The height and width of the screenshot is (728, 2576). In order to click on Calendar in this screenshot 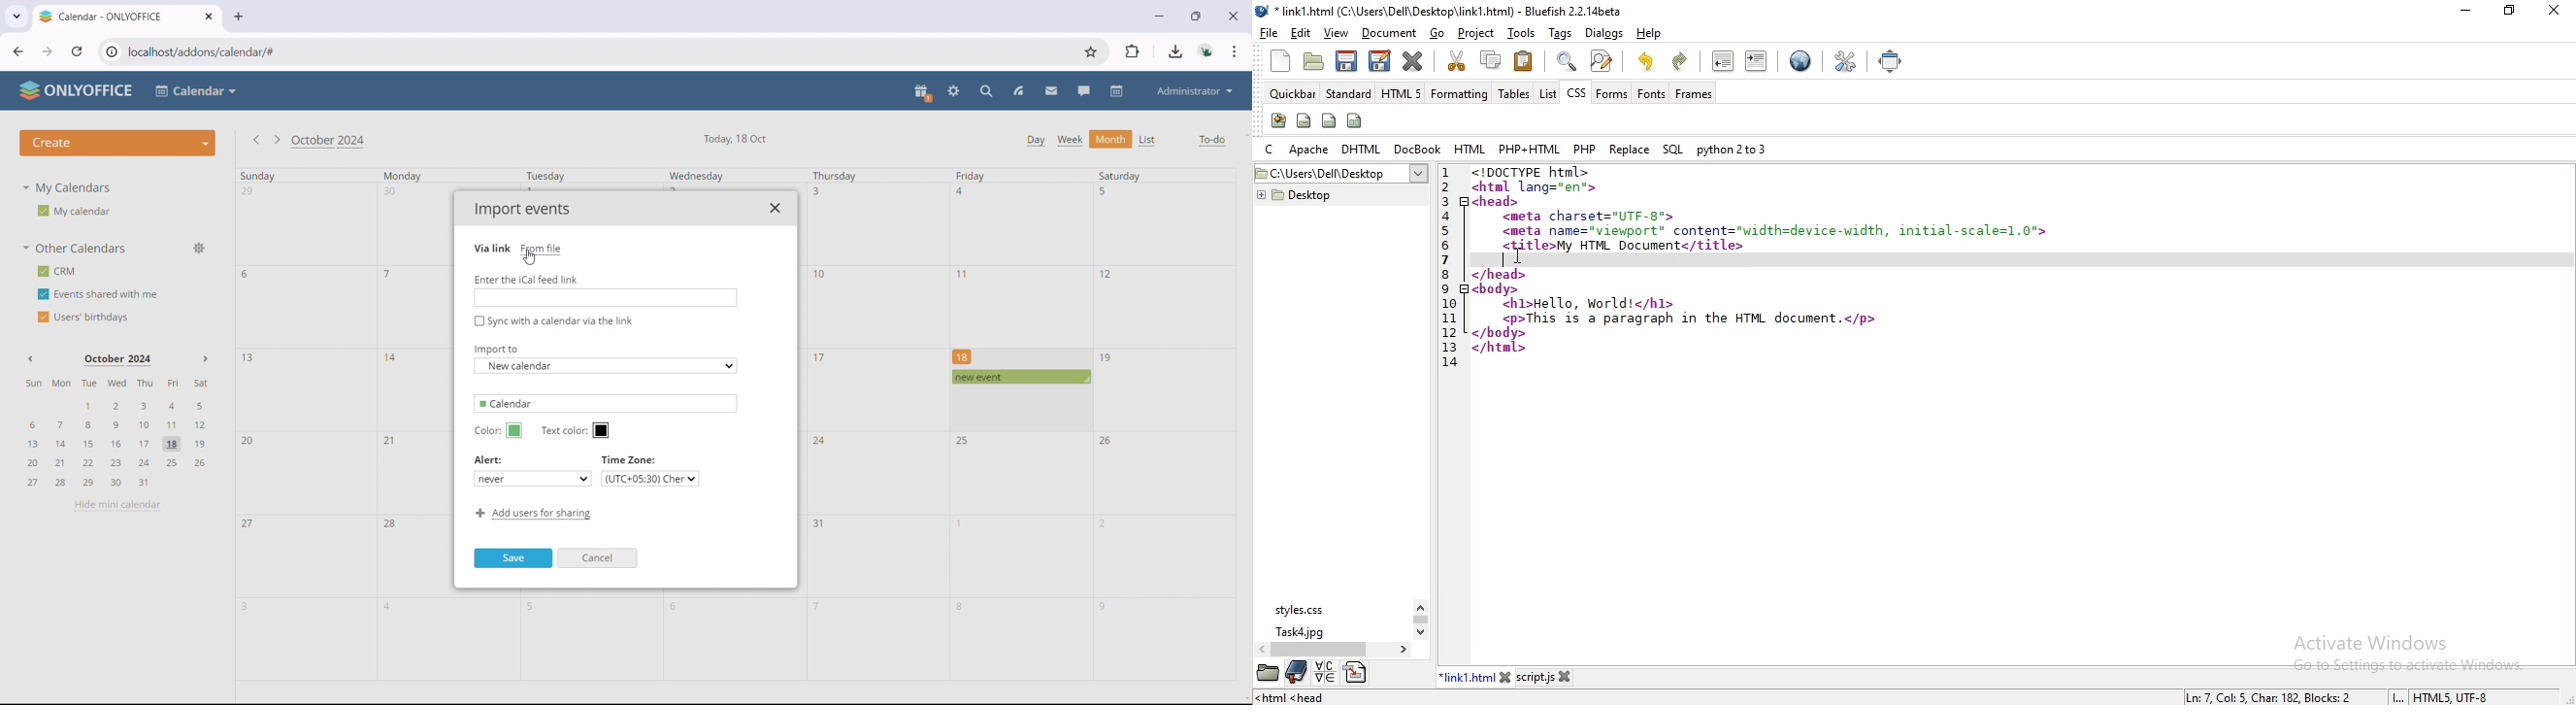, I will do `click(503, 403)`.